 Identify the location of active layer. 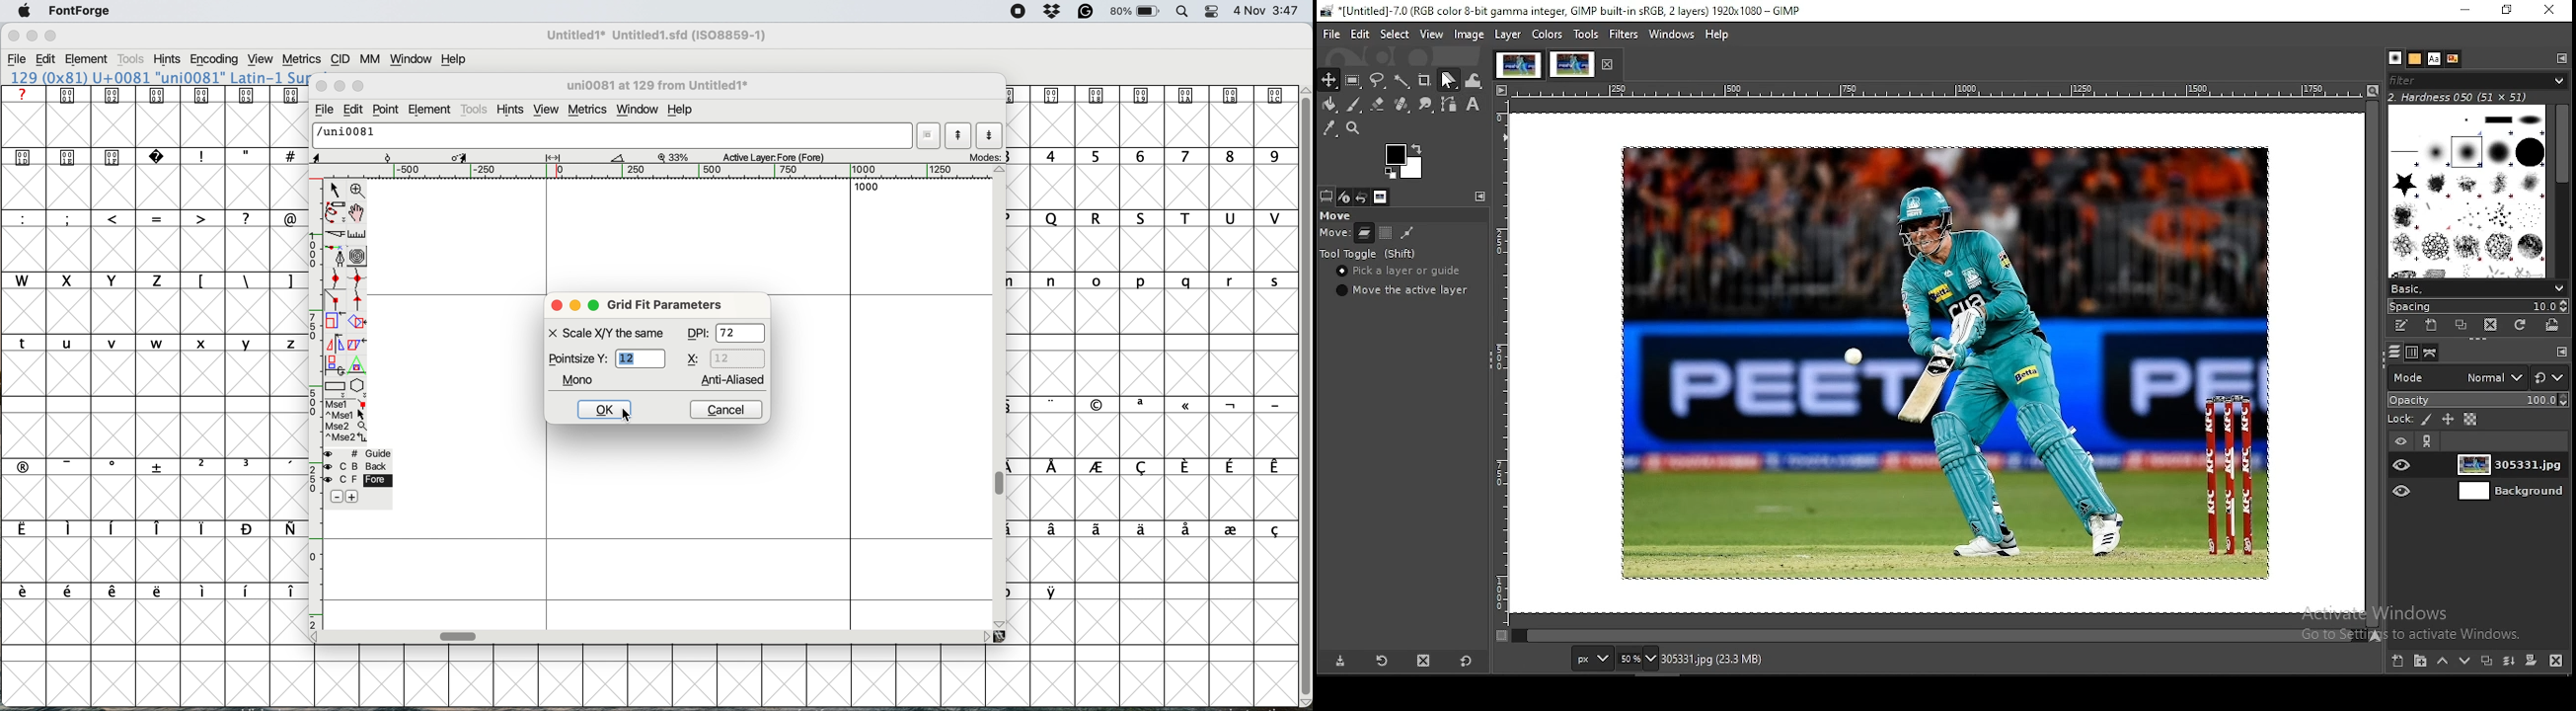
(776, 158).